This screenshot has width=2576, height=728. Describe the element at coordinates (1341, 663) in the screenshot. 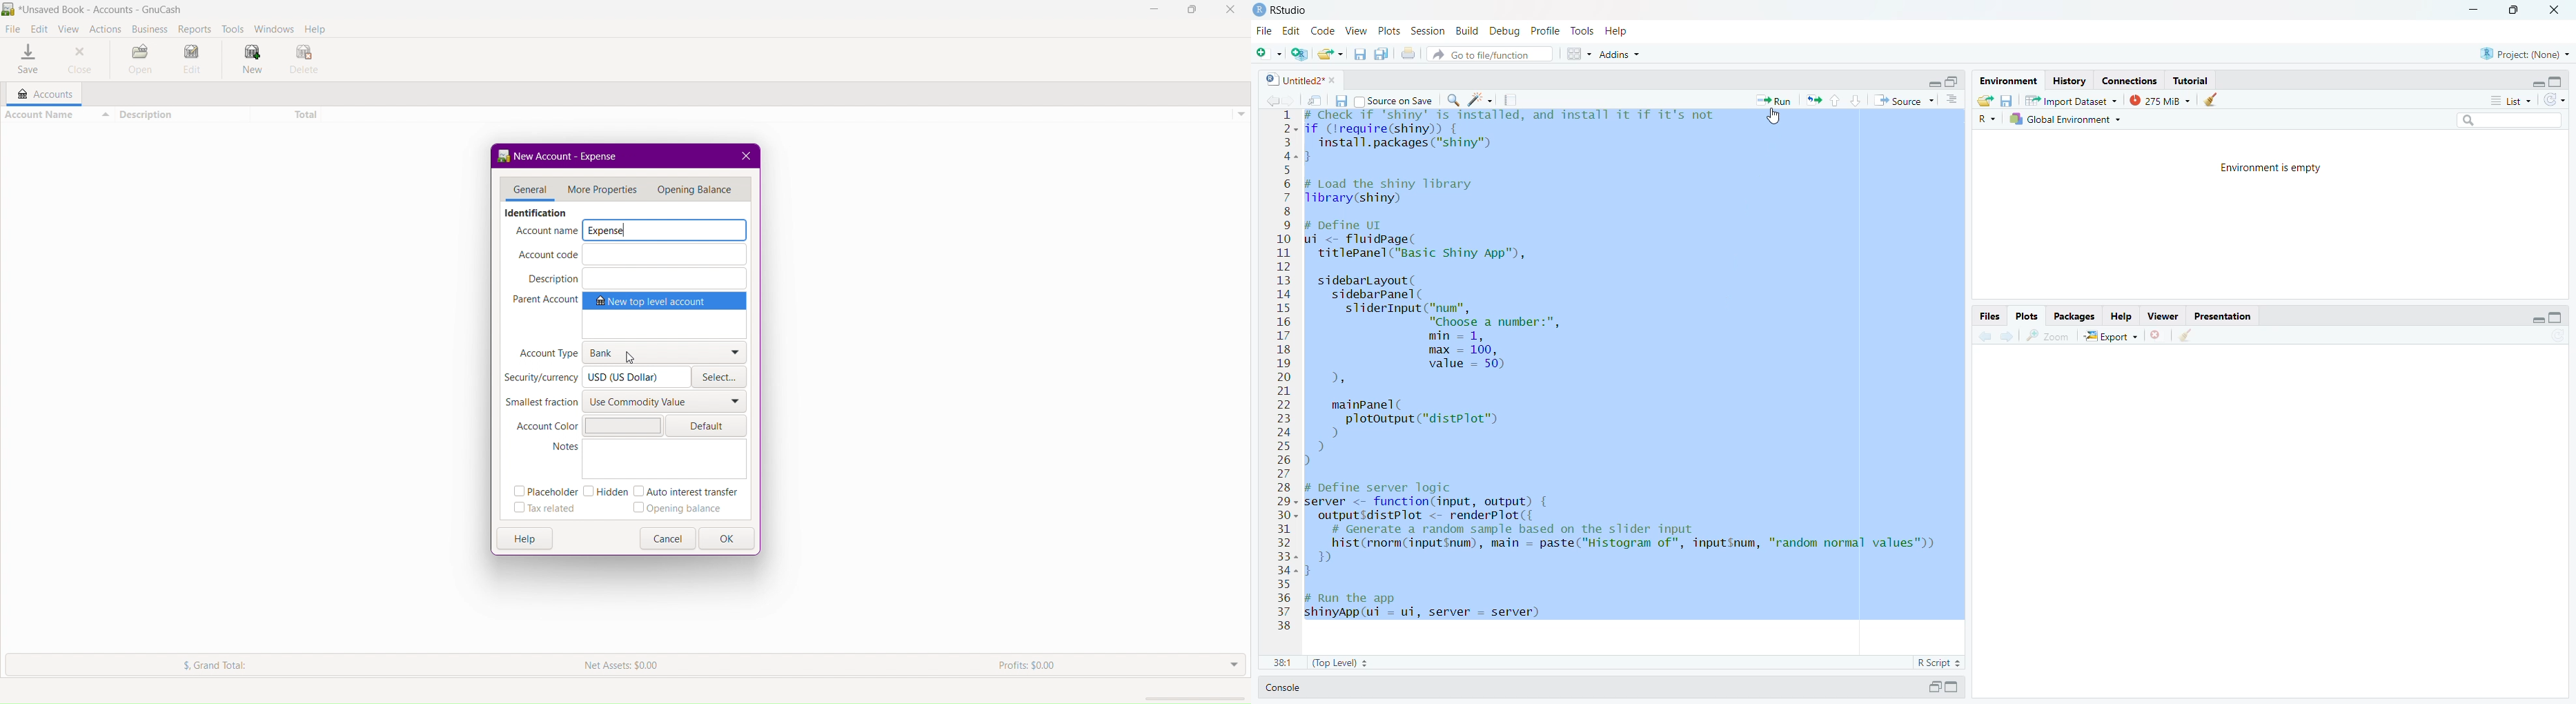

I see `(Top Level)` at that location.